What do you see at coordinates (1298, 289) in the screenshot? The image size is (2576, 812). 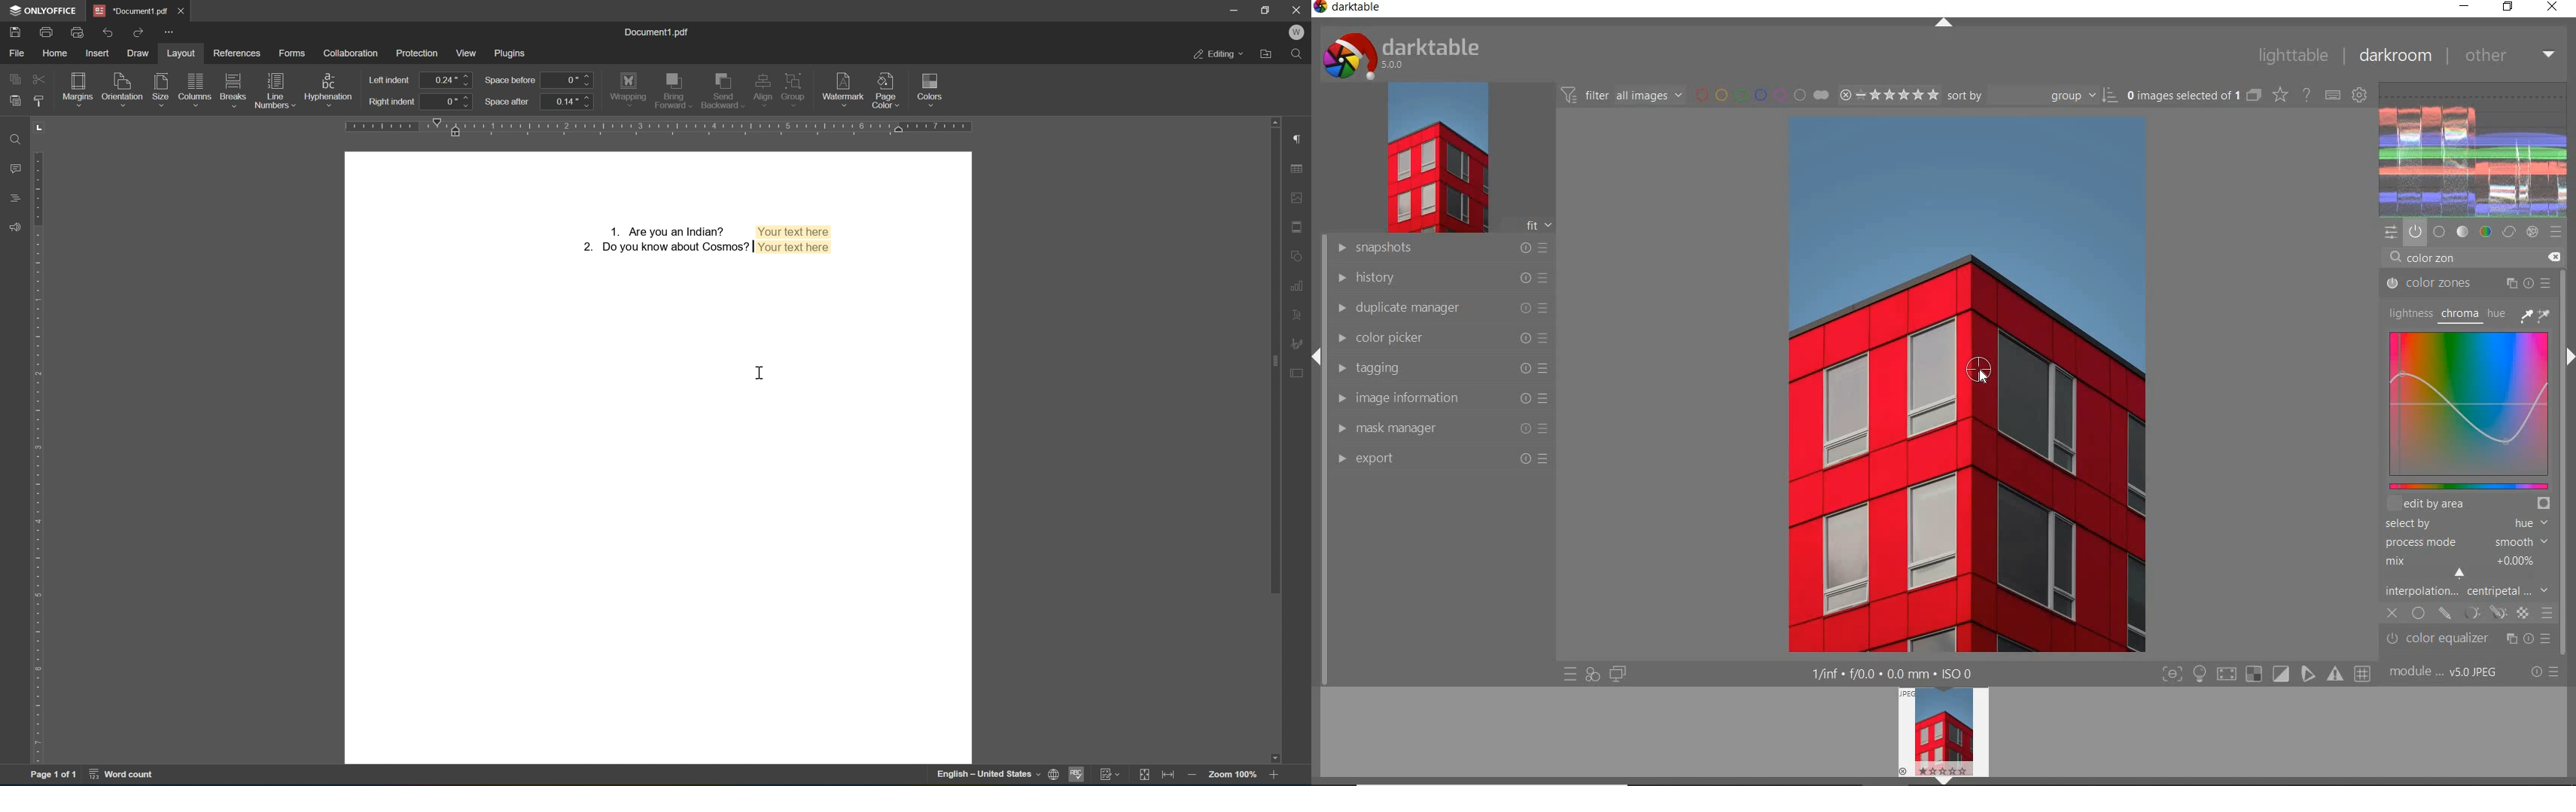 I see `chart settings` at bounding box center [1298, 289].